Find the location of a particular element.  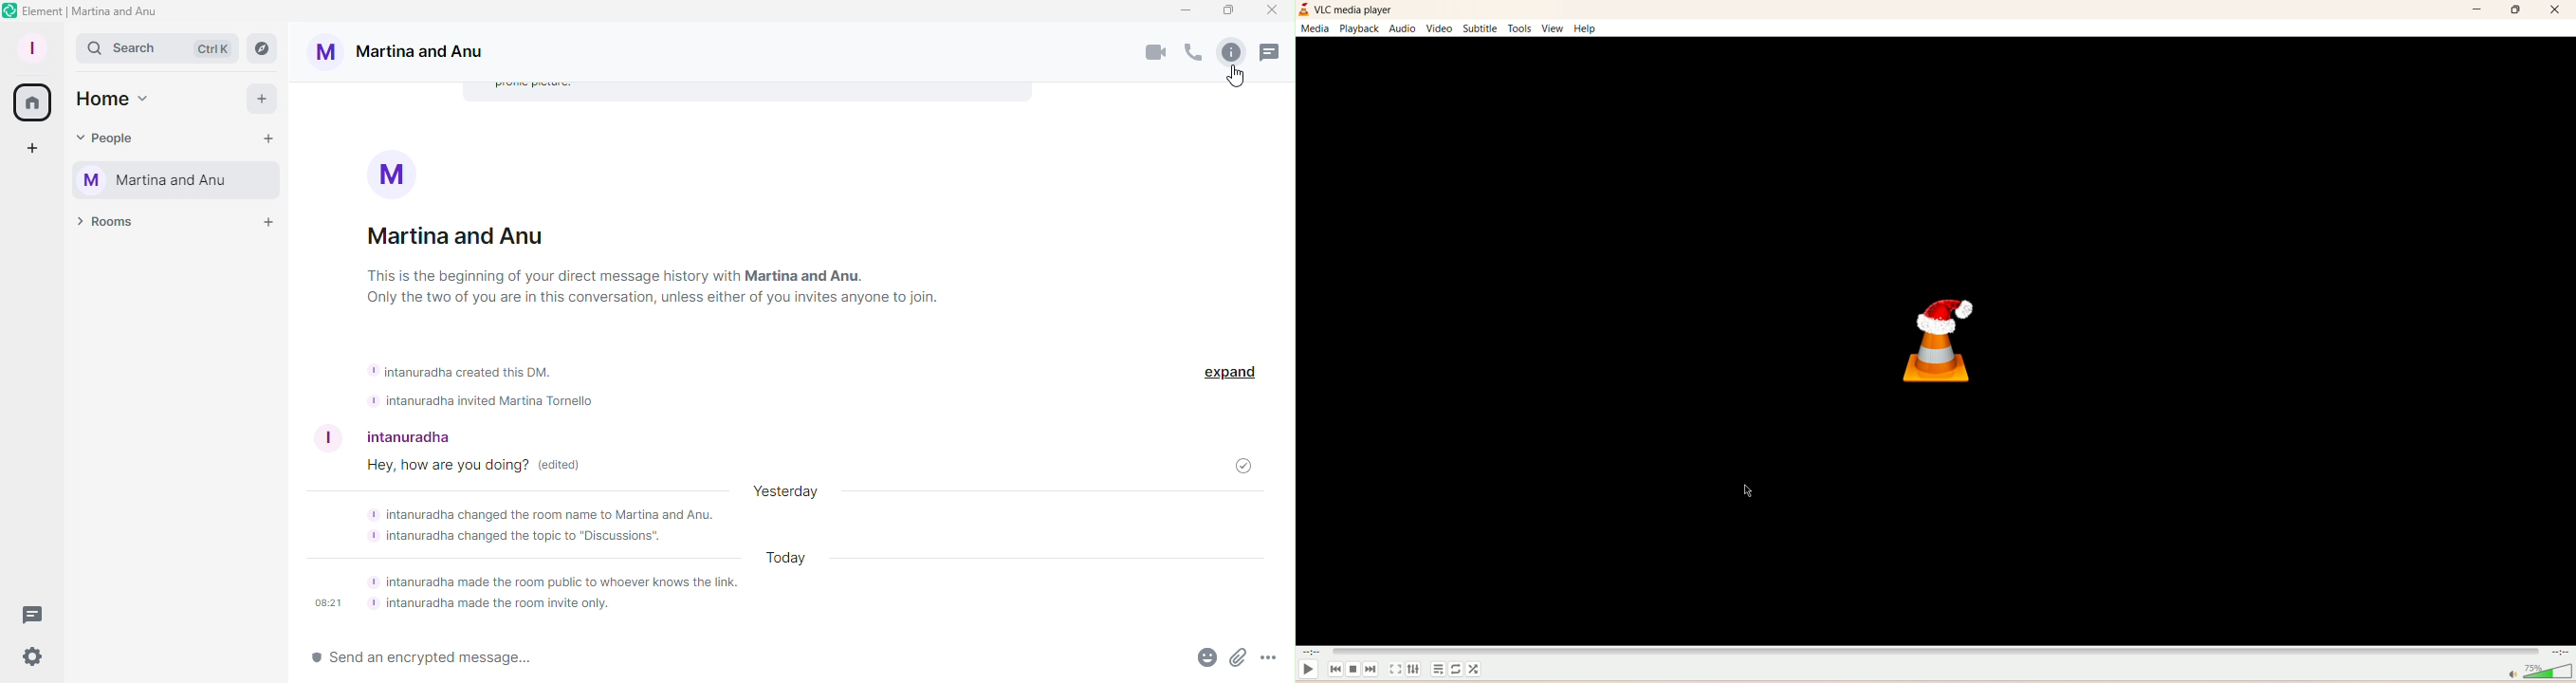

Call is located at coordinates (1191, 54).